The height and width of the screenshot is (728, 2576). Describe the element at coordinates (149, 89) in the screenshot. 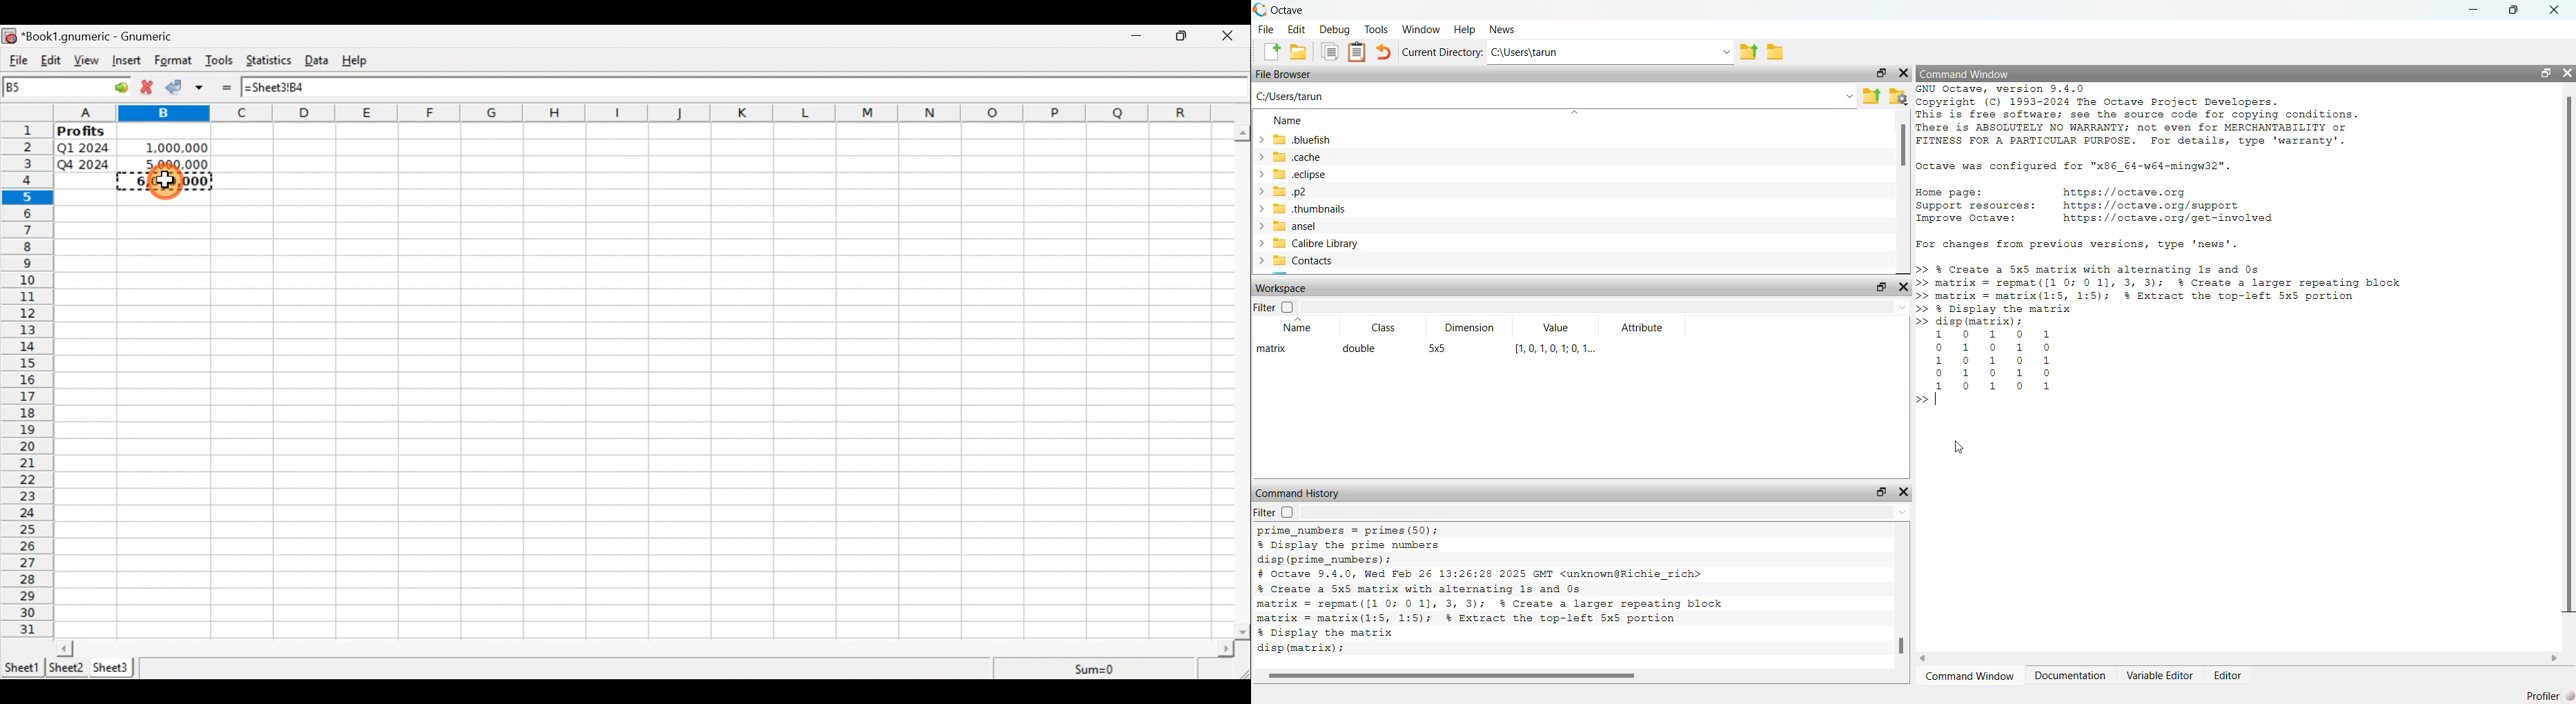

I see `Cancel change` at that location.